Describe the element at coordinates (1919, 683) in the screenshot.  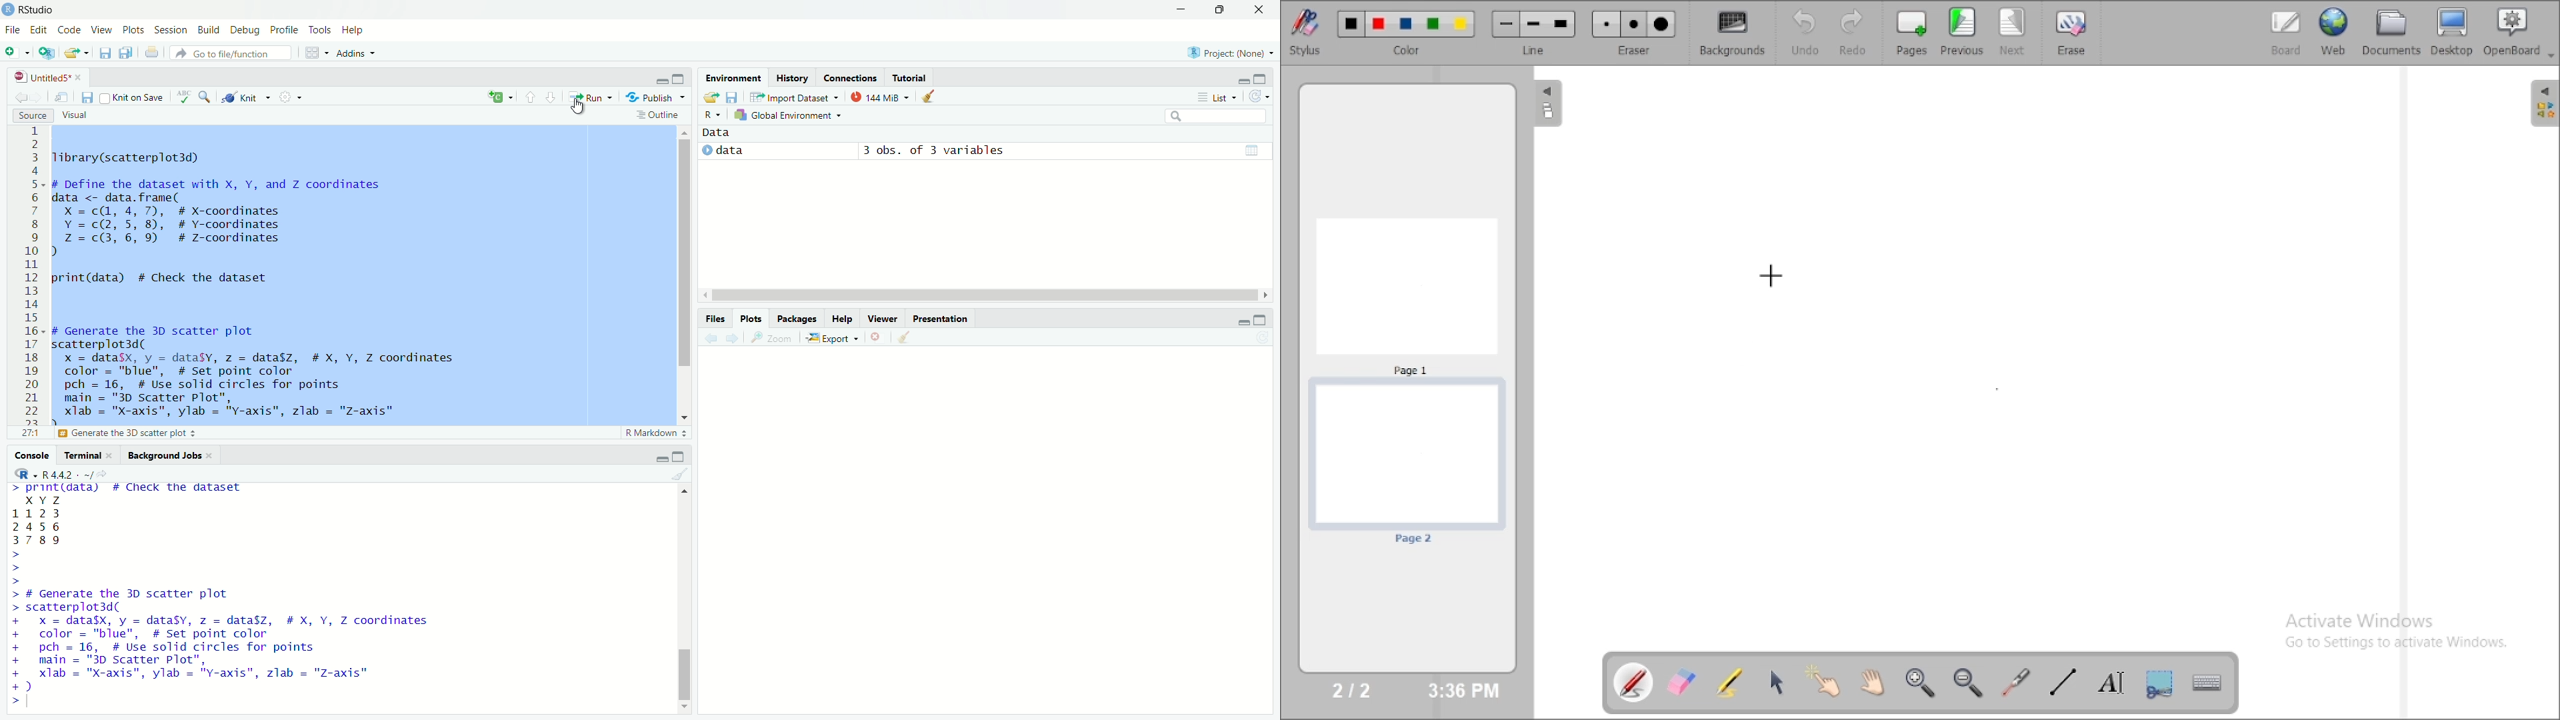
I see `zoom in` at that location.